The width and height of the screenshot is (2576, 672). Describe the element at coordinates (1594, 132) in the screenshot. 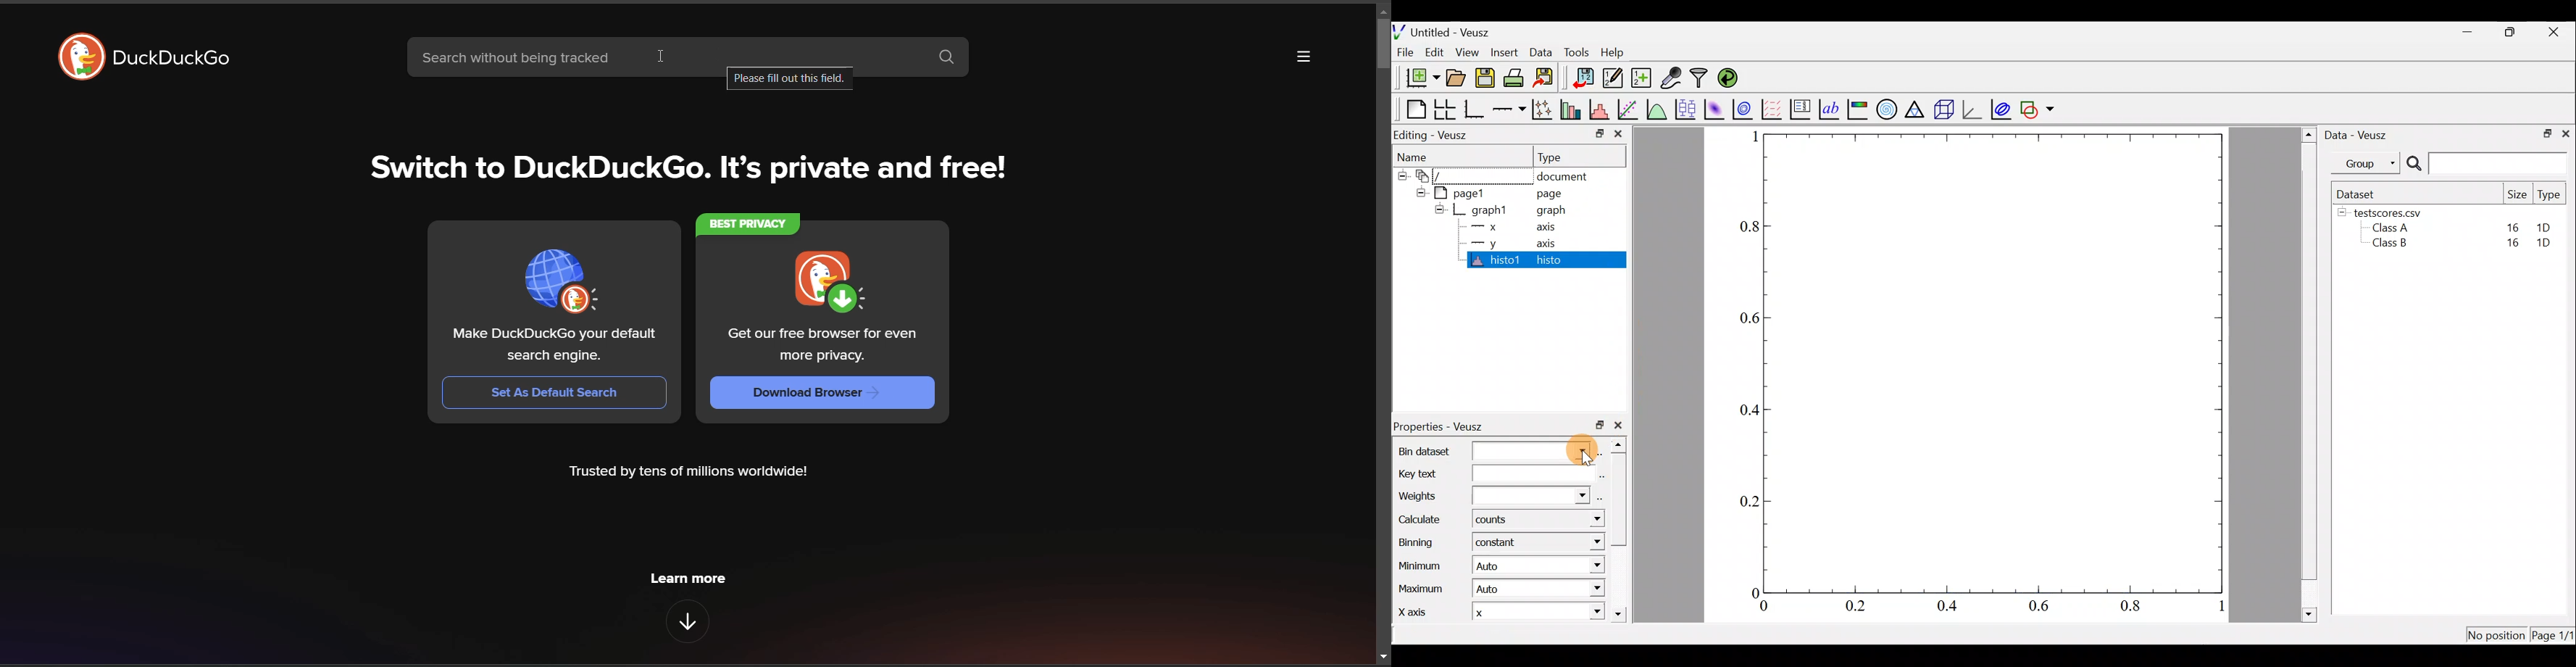

I see `restore down` at that location.